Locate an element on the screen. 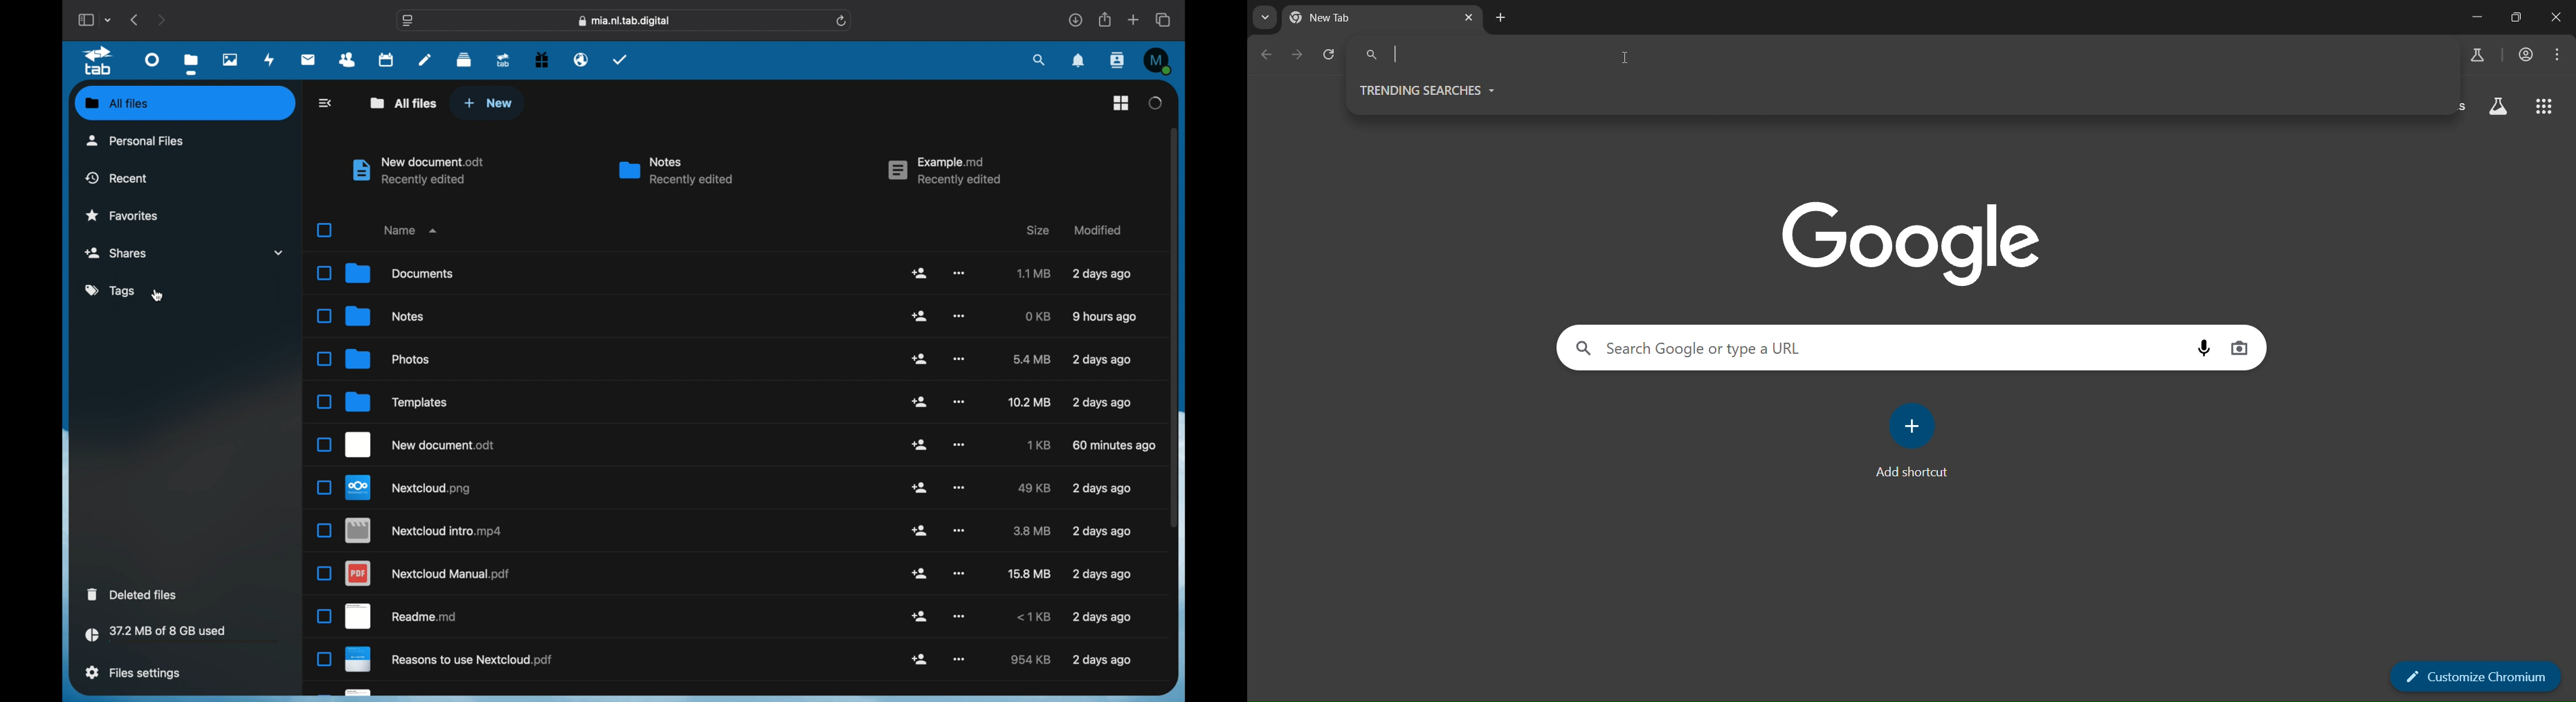 The width and height of the screenshot is (2576, 728). loading is located at coordinates (1155, 103).